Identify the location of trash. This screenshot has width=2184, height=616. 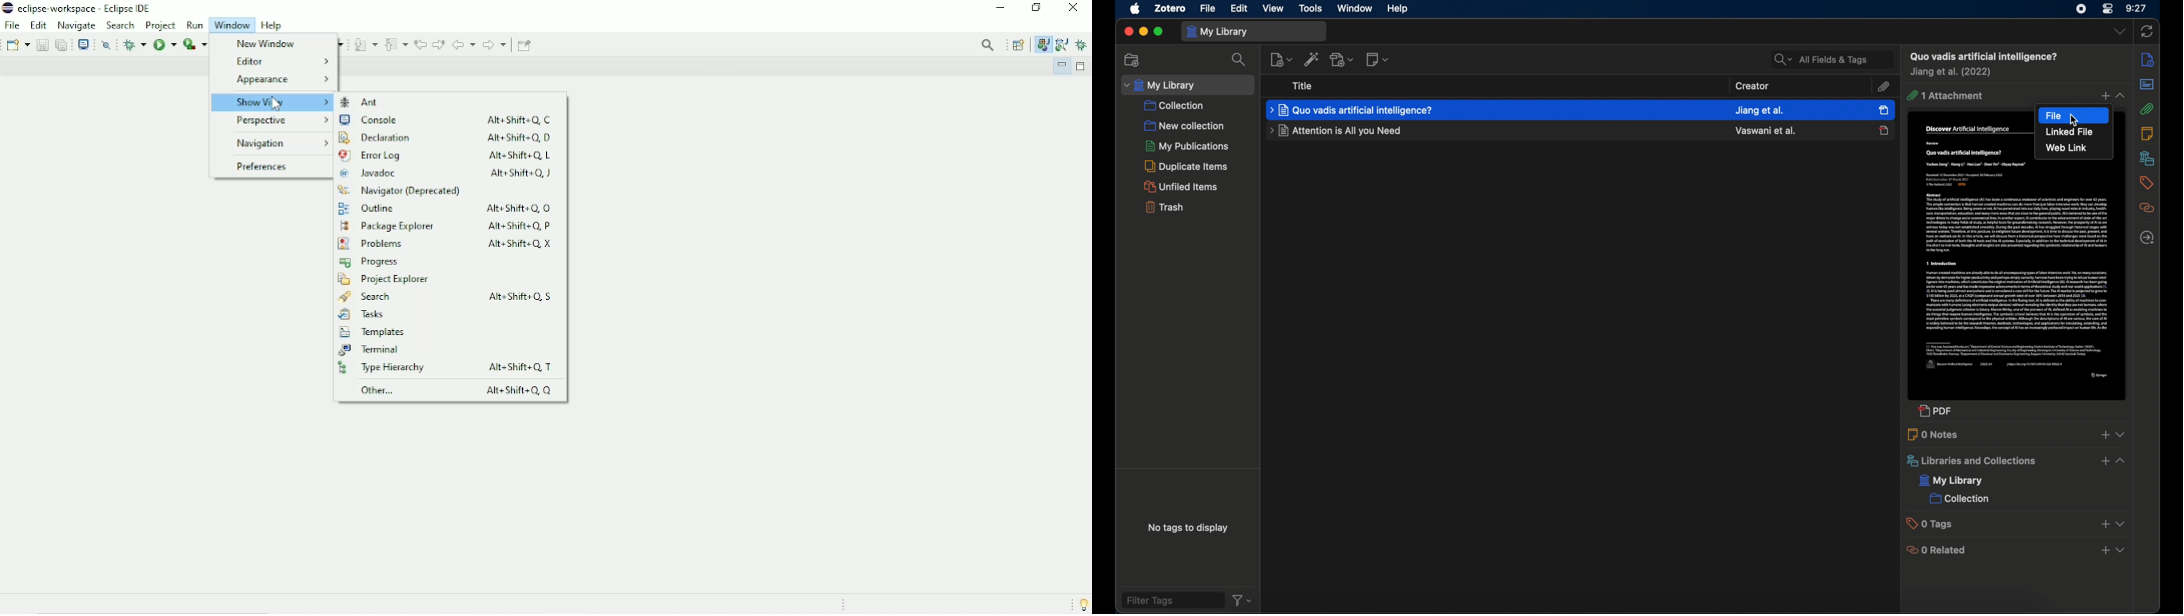
(1164, 209).